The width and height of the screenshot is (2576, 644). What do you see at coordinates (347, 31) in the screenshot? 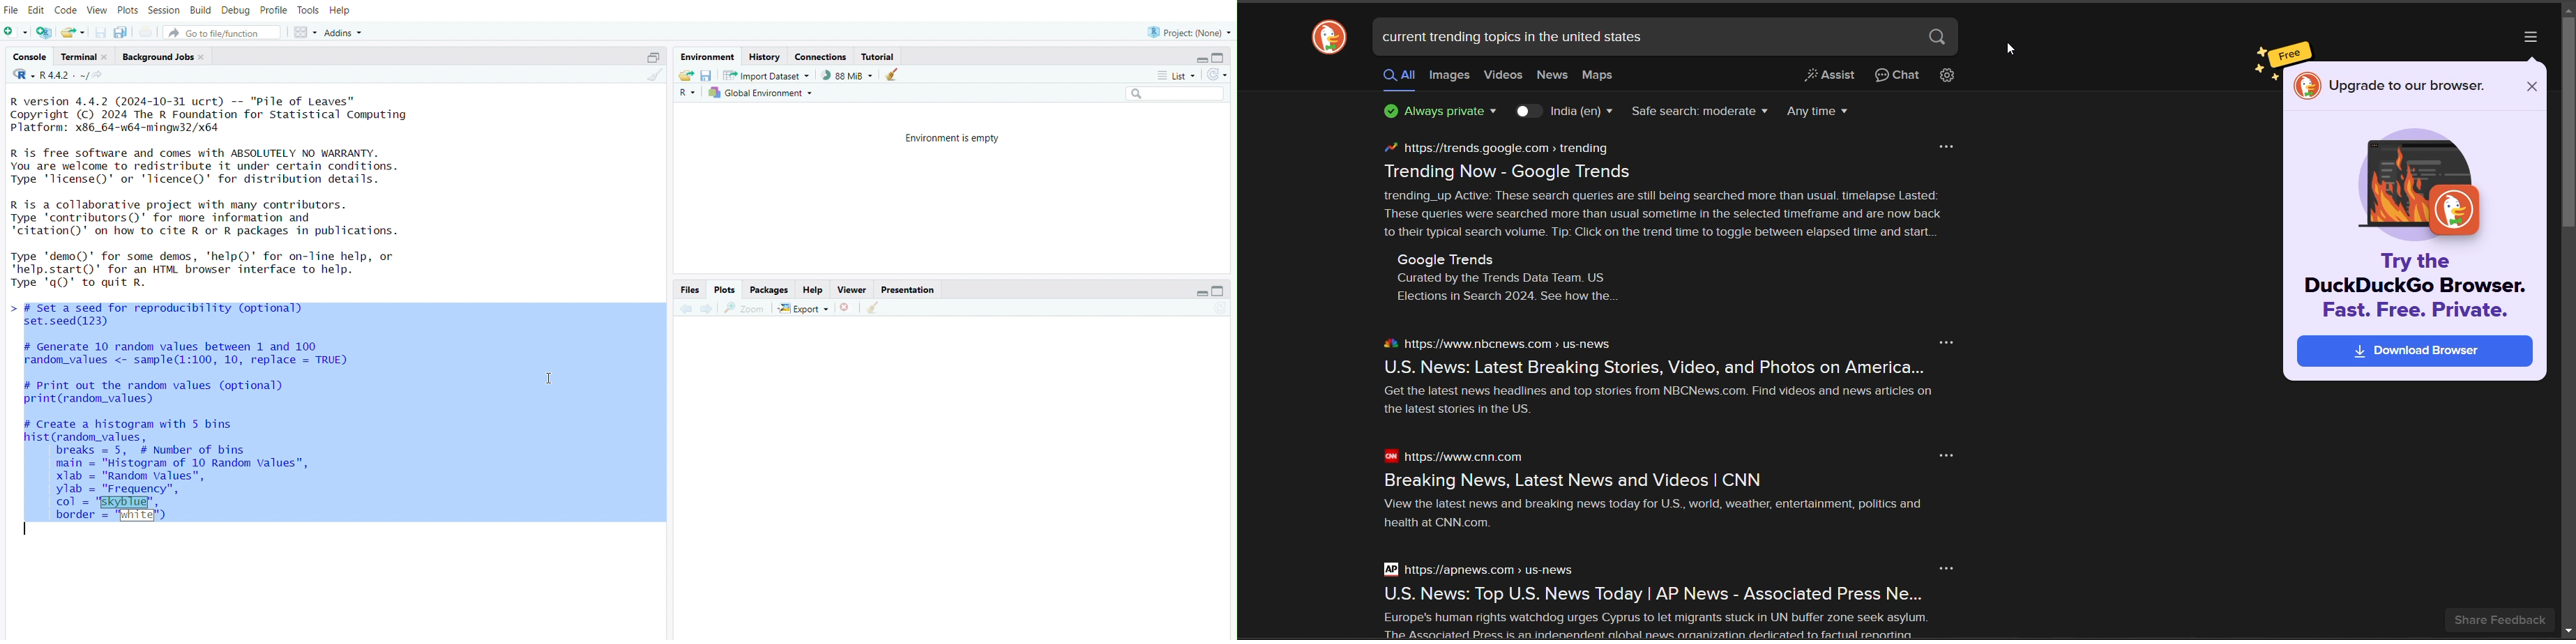
I see `addins` at bounding box center [347, 31].